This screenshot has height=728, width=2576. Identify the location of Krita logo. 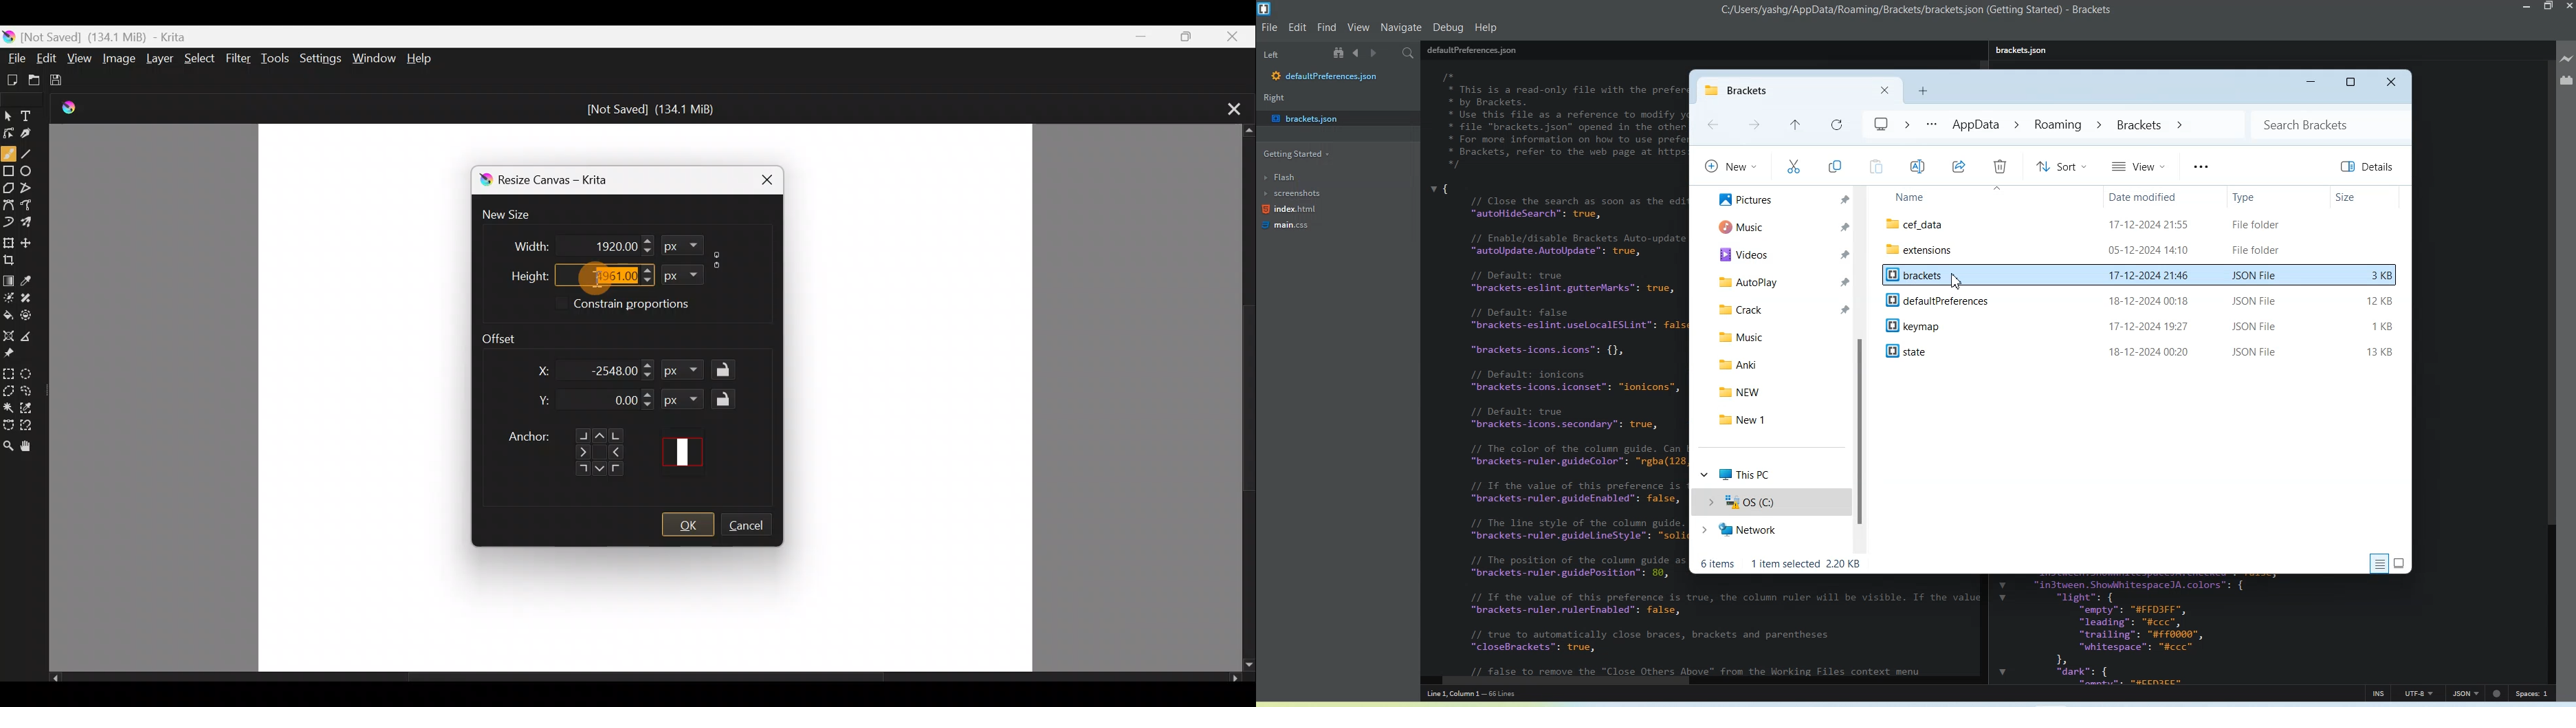
(483, 180).